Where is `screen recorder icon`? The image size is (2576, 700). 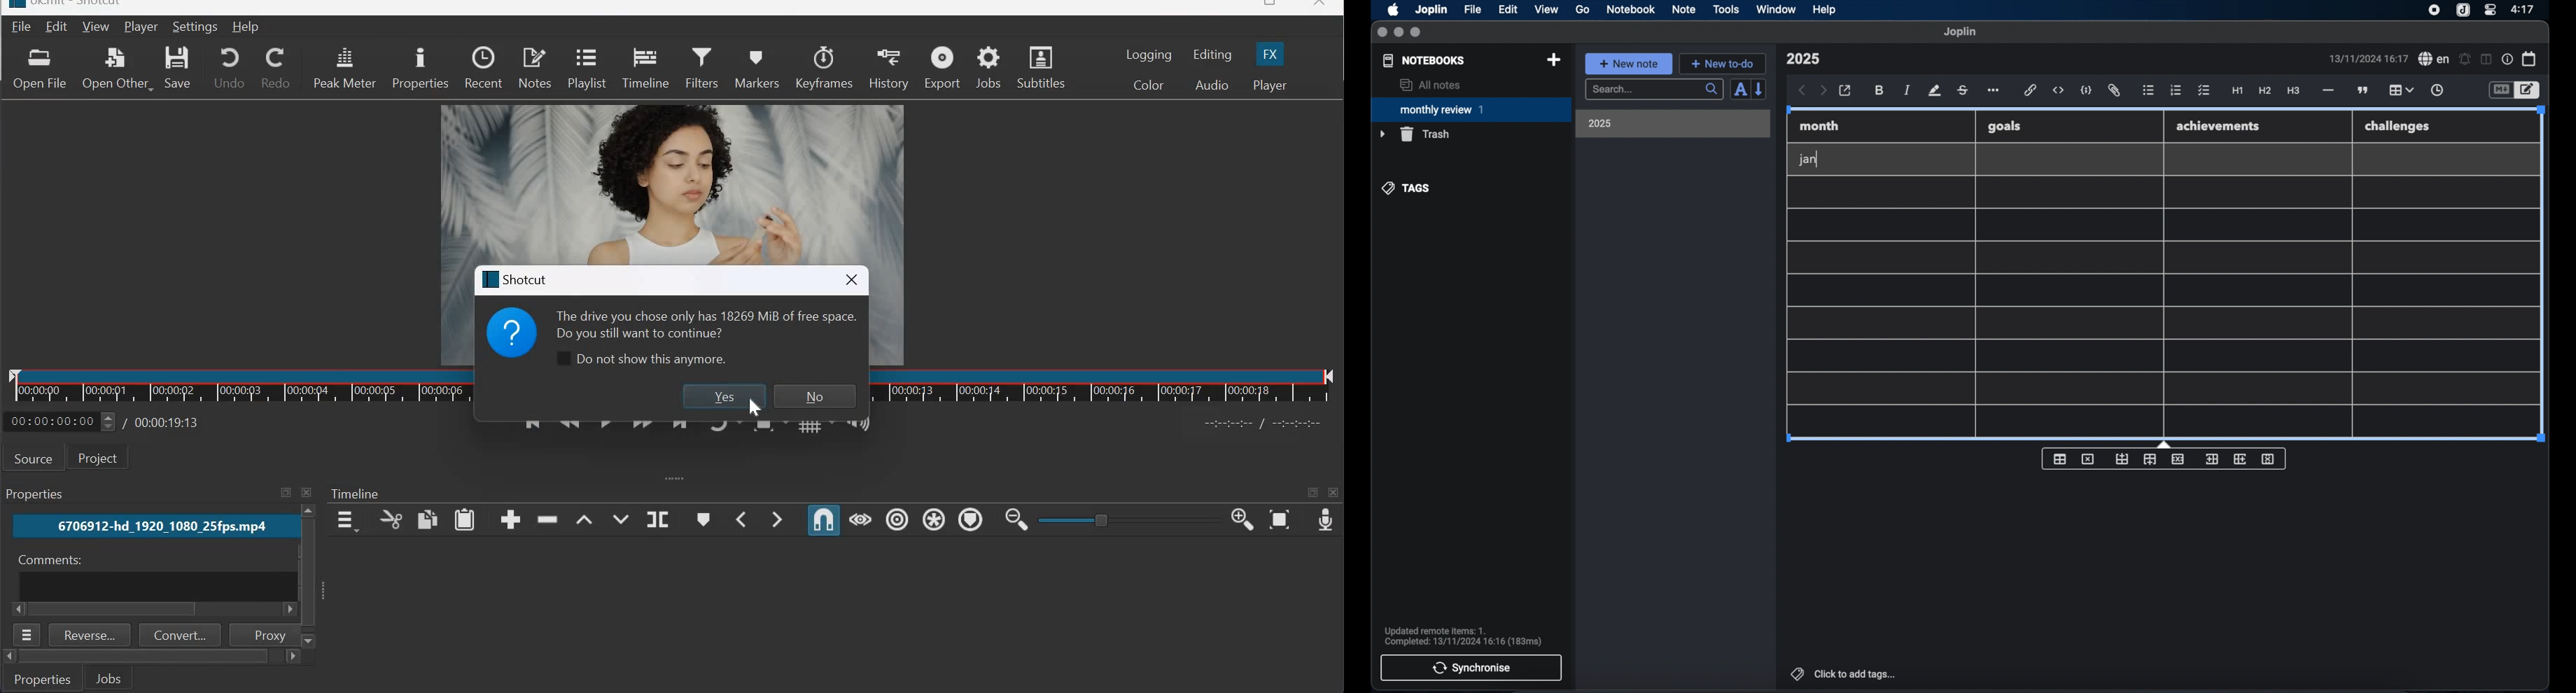
screen recorder icon is located at coordinates (2434, 10).